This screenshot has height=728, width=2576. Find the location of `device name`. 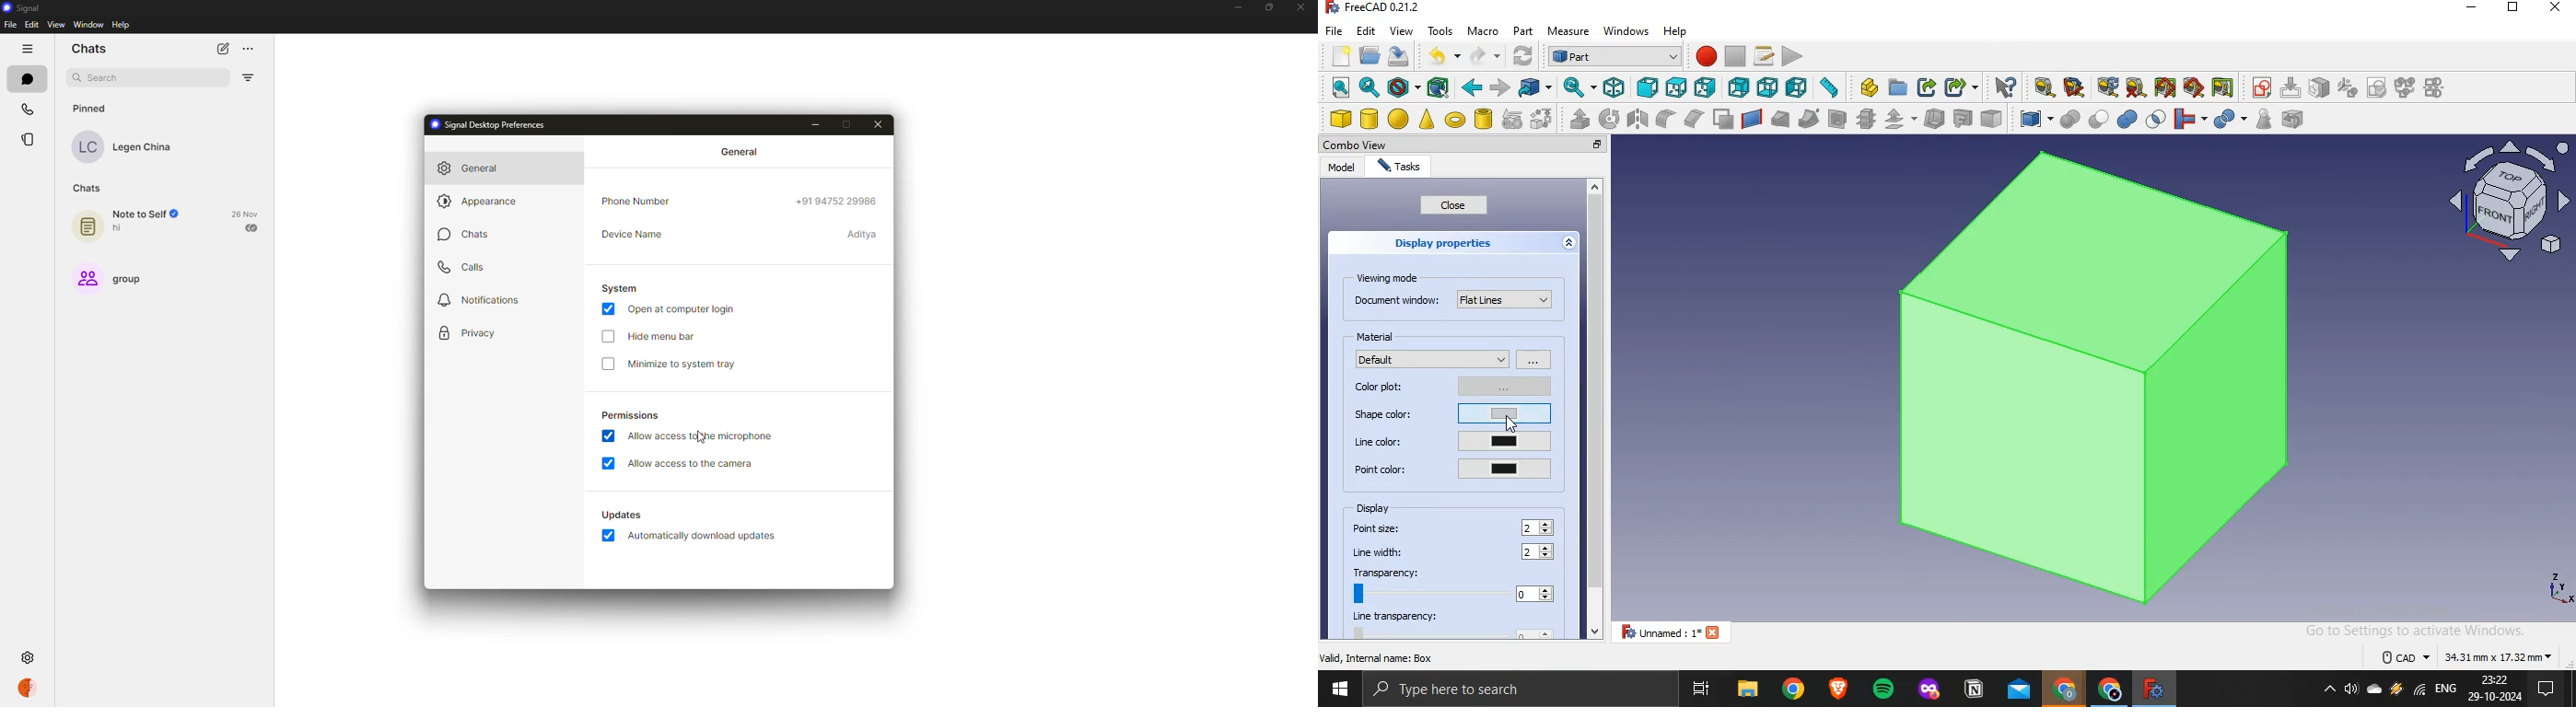

device name is located at coordinates (632, 234).